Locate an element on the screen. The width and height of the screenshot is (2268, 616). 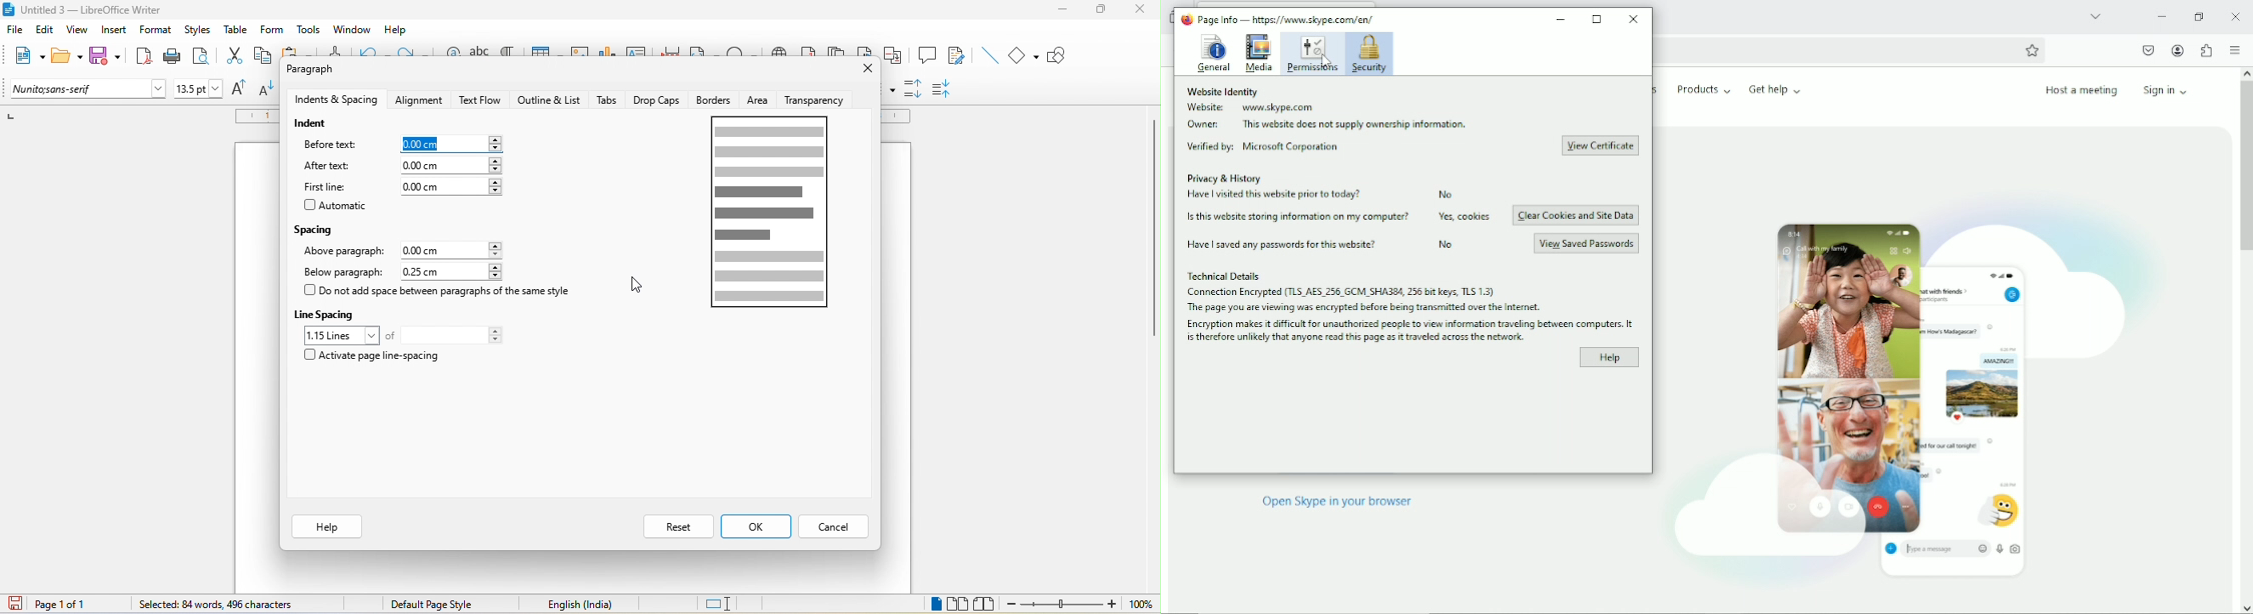
styles is located at coordinates (199, 31).